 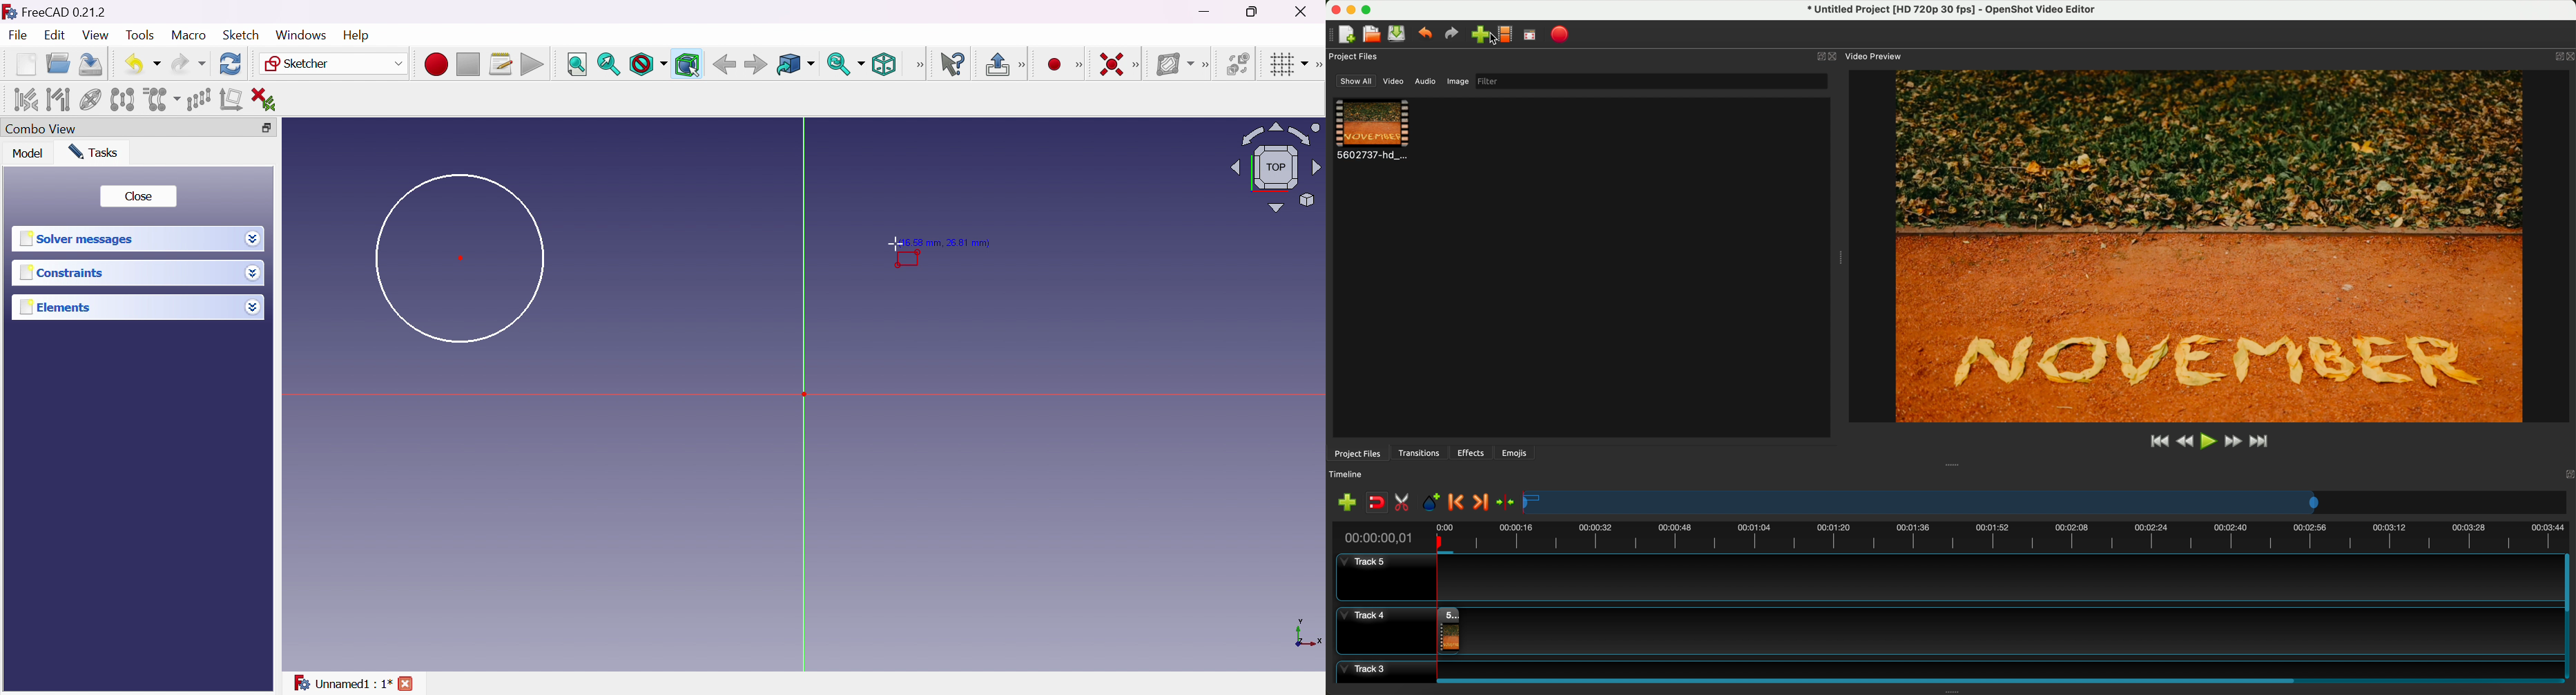 What do you see at coordinates (1947, 628) in the screenshot?
I see `track 4` at bounding box center [1947, 628].